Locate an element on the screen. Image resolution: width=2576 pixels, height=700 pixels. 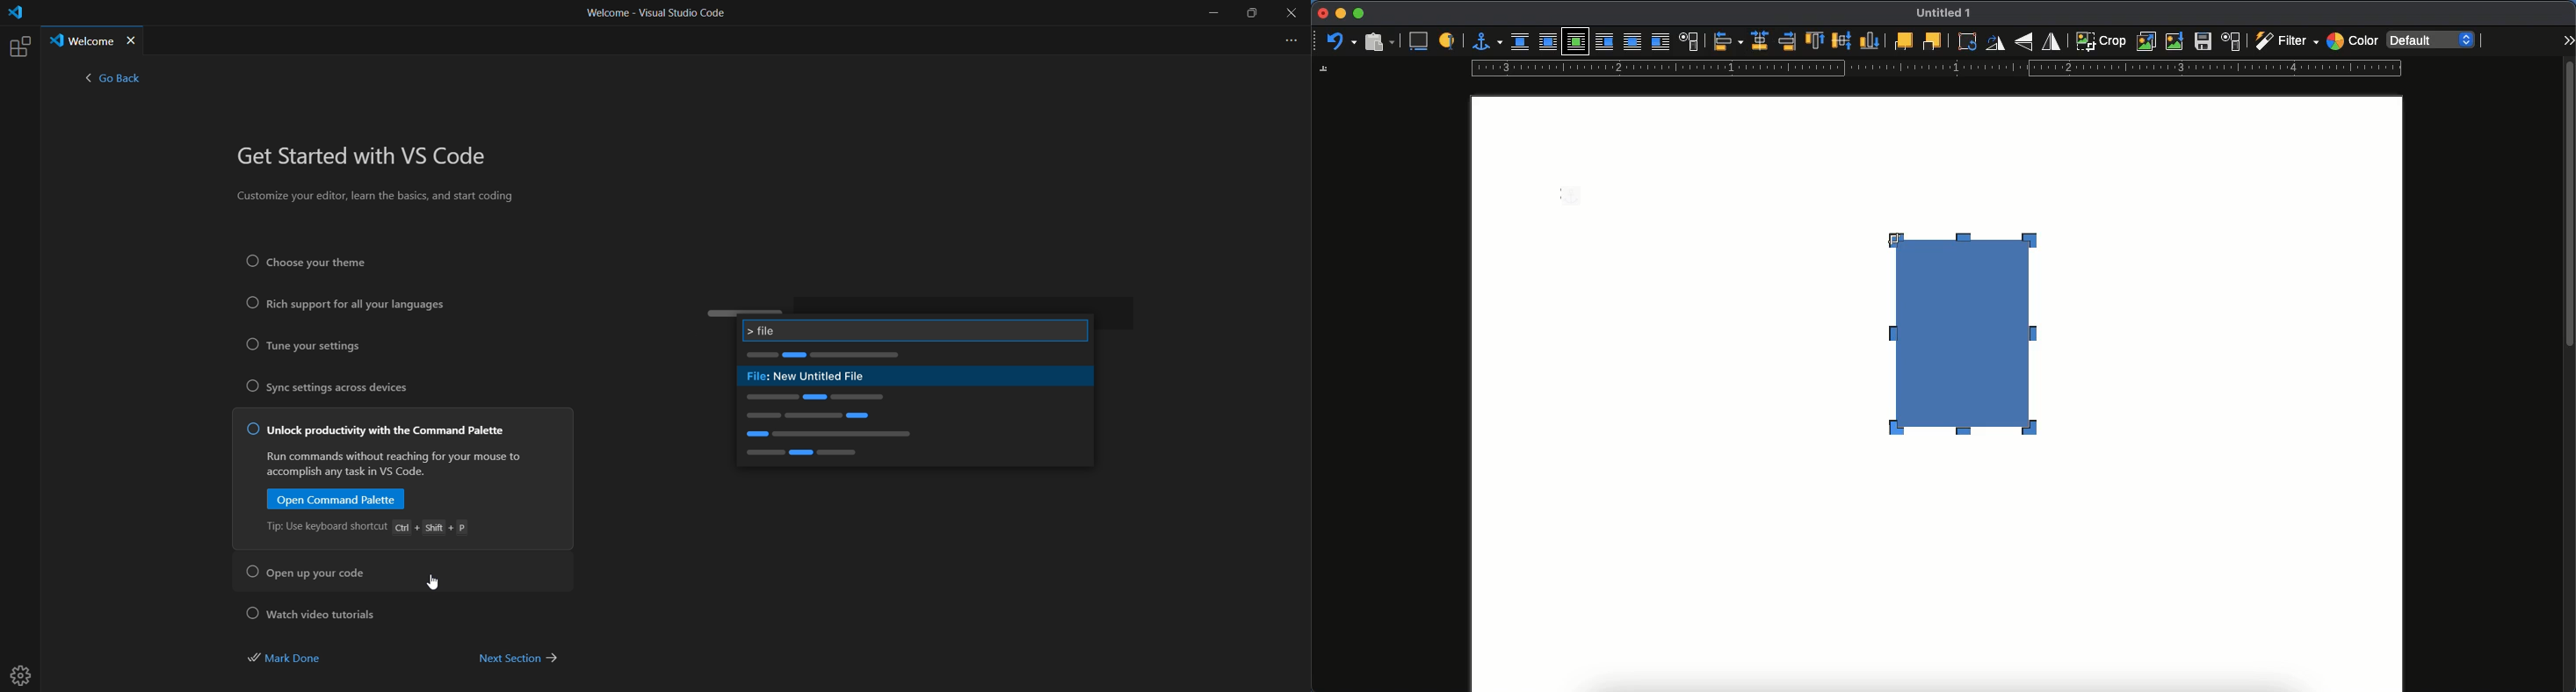
top to anchor is located at coordinates (1814, 42).